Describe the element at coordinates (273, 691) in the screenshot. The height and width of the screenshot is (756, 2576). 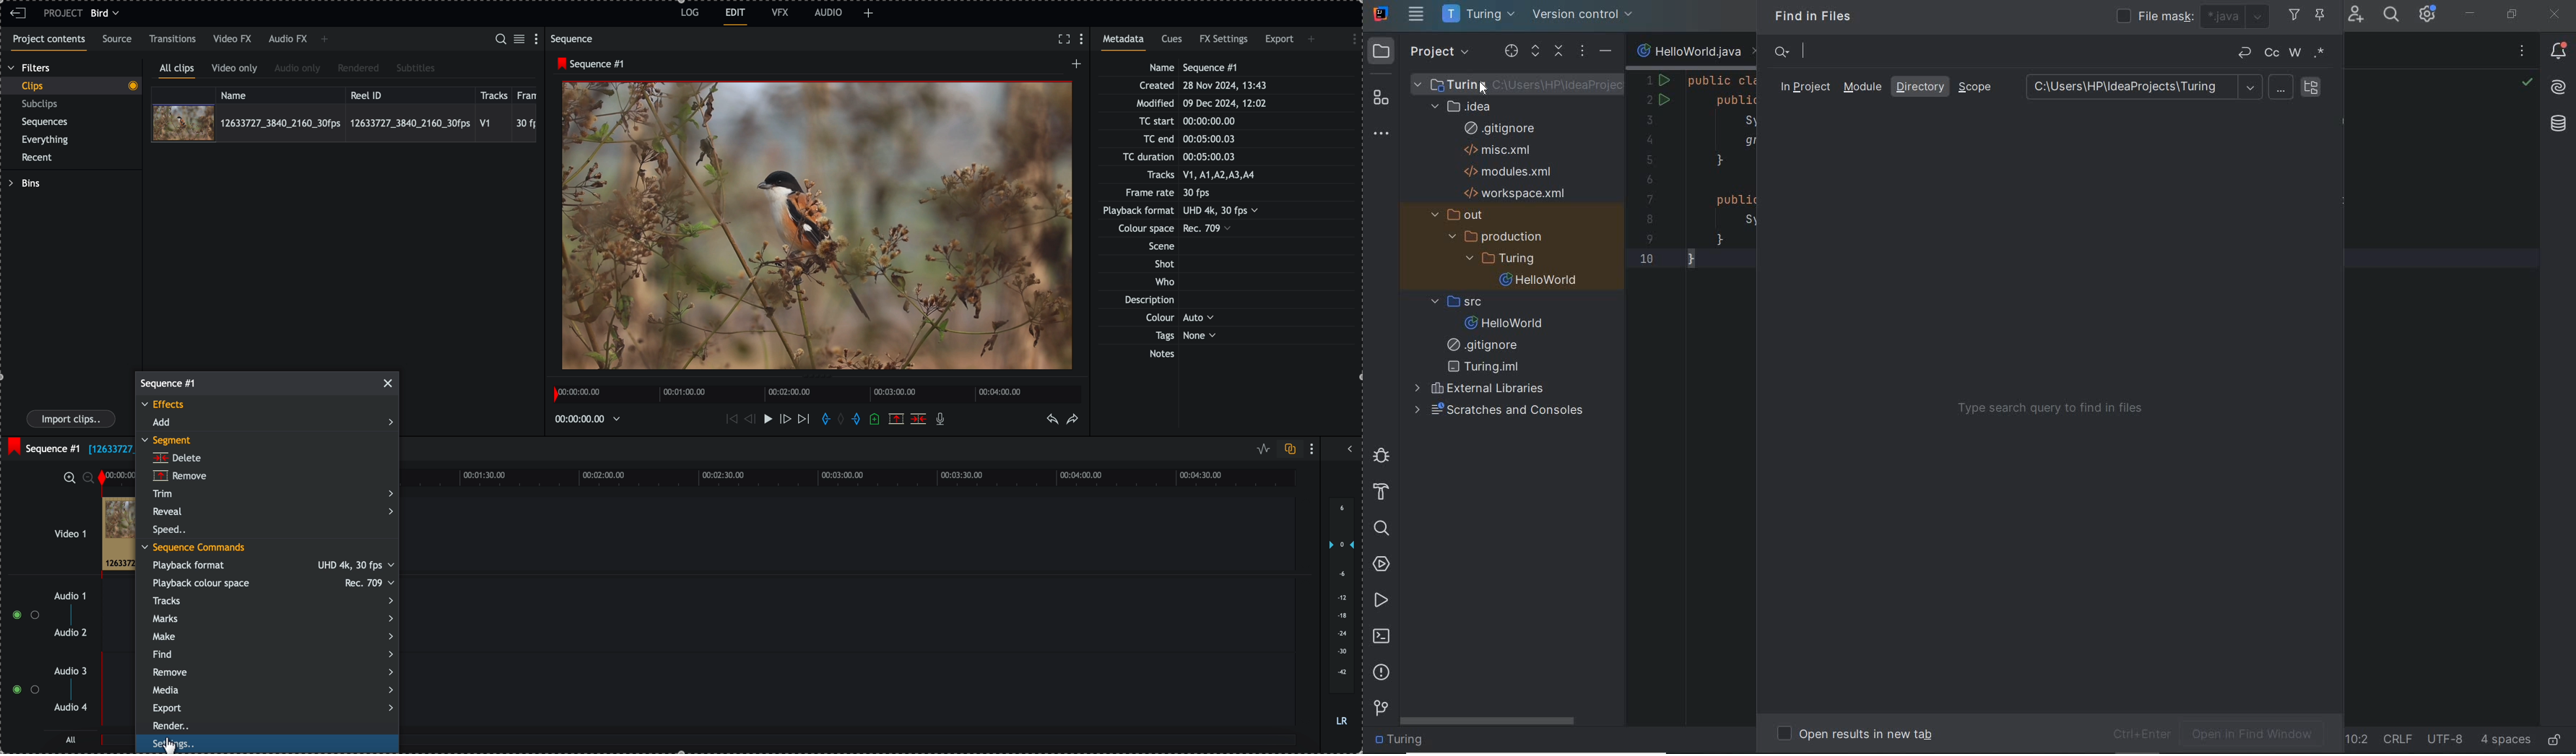
I see `media` at that location.